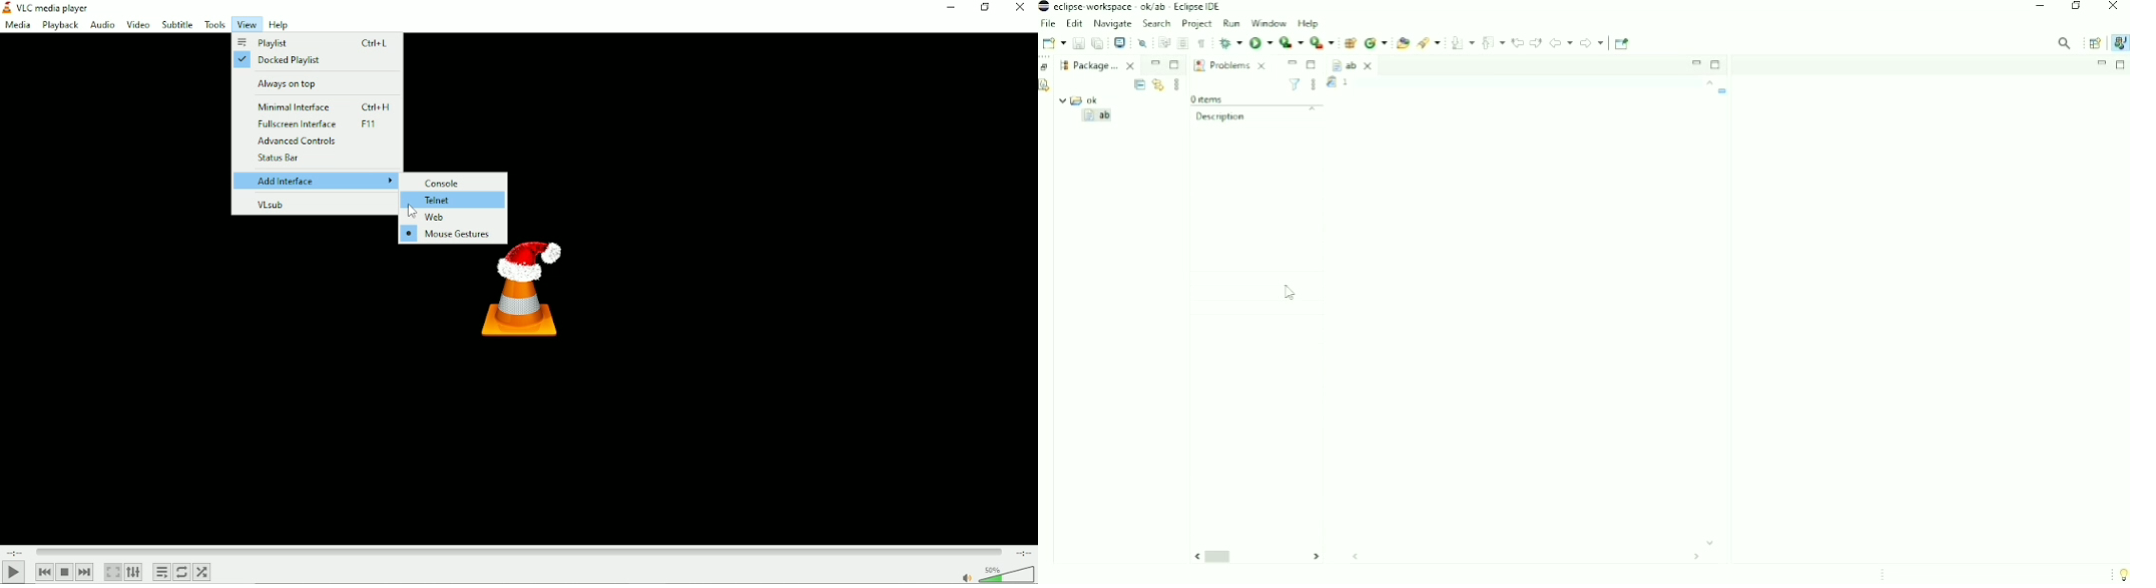  What do you see at coordinates (102, 26) in the screenshot?
I see `Audio` at bounding box center [102, 26].